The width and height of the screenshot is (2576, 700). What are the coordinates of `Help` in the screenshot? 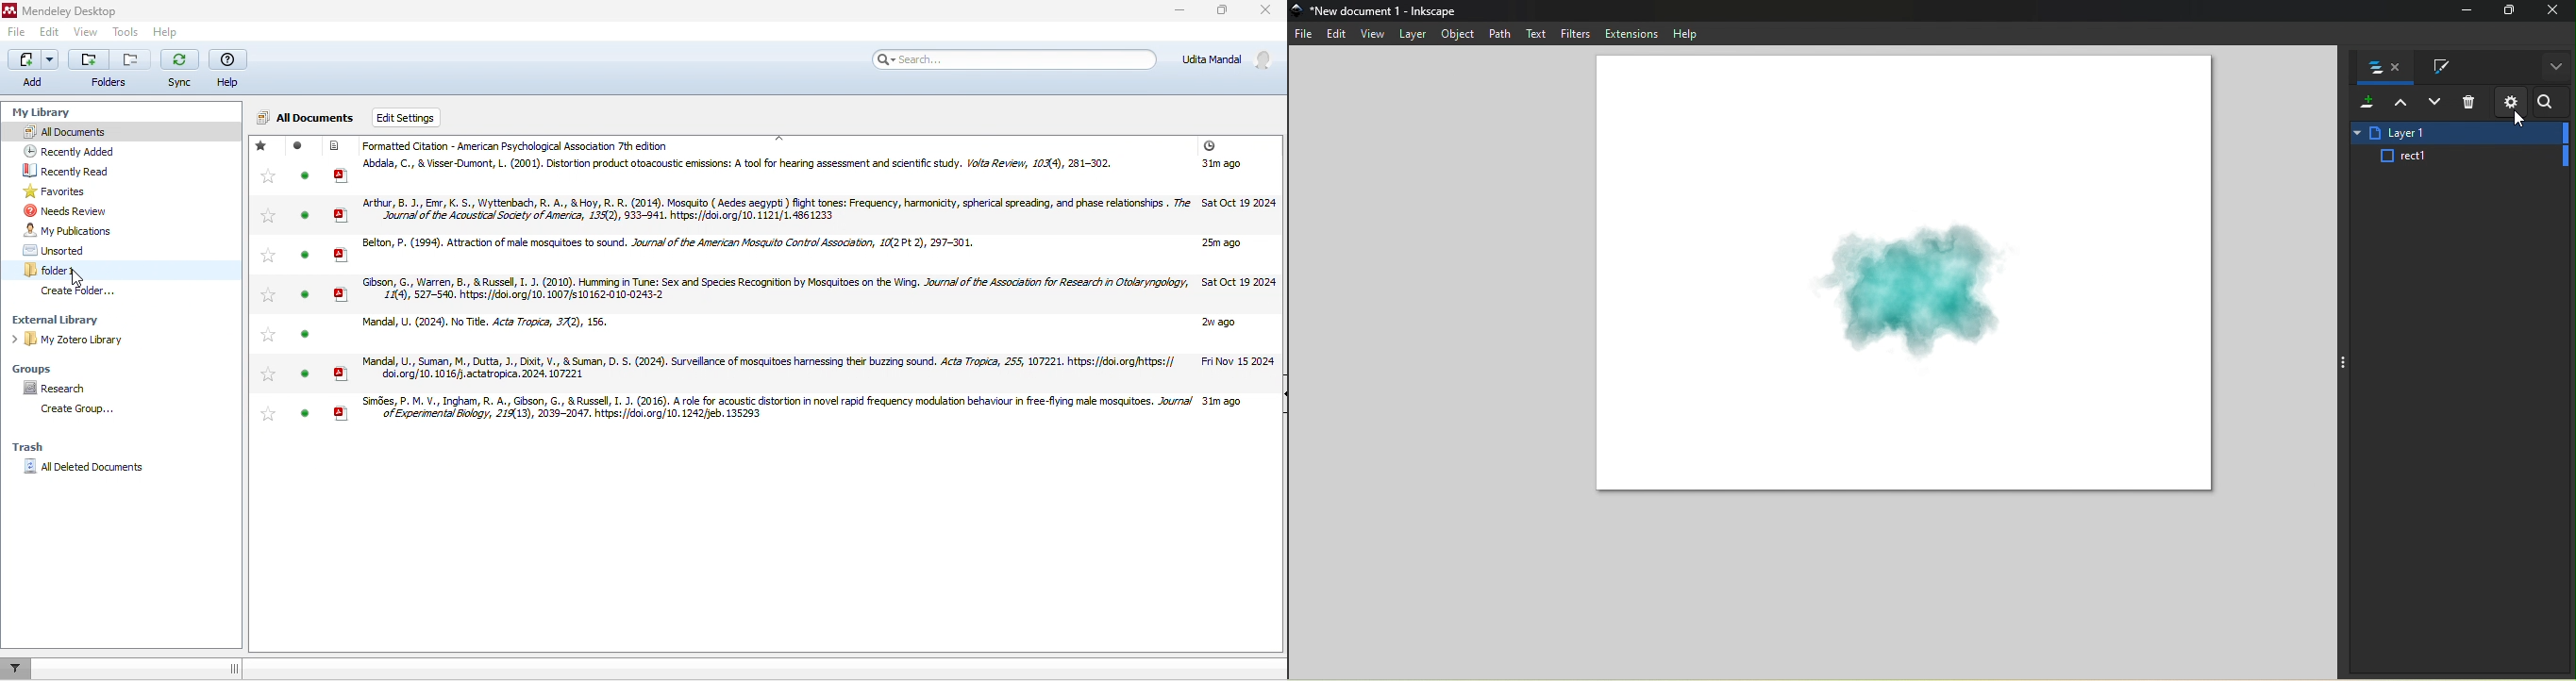 It's located at (1682, 33).